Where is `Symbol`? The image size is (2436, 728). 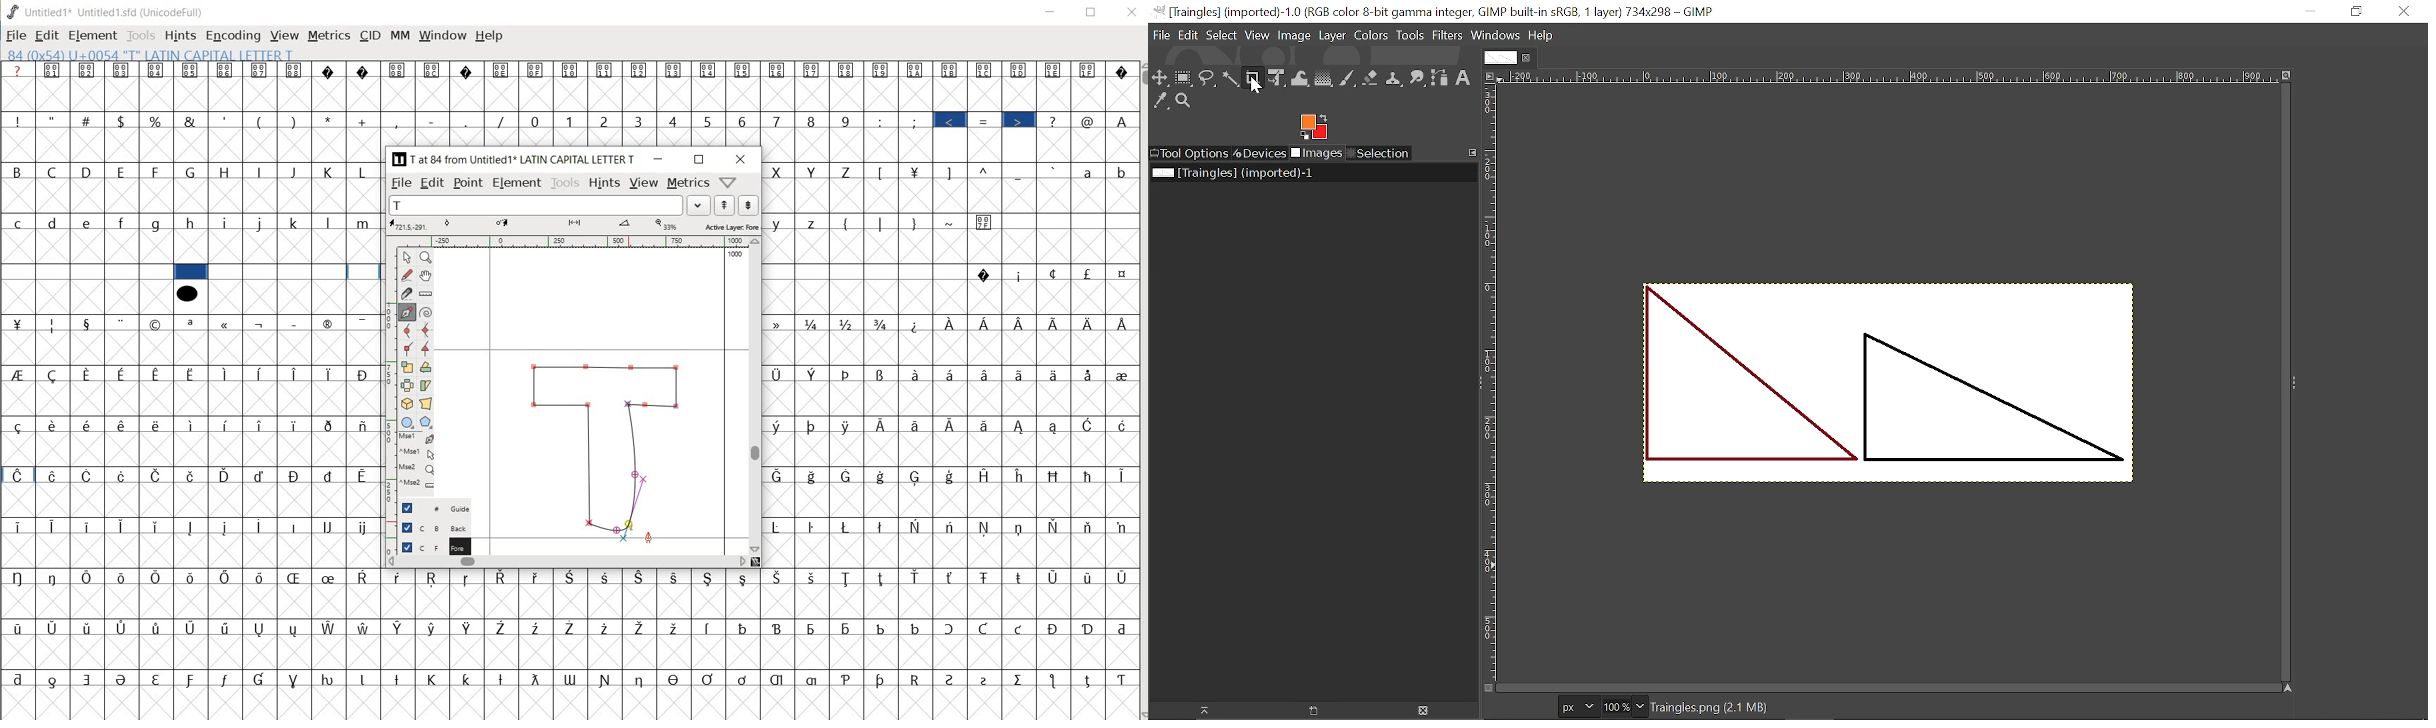
Symbol is located at coordinates (952, 578).